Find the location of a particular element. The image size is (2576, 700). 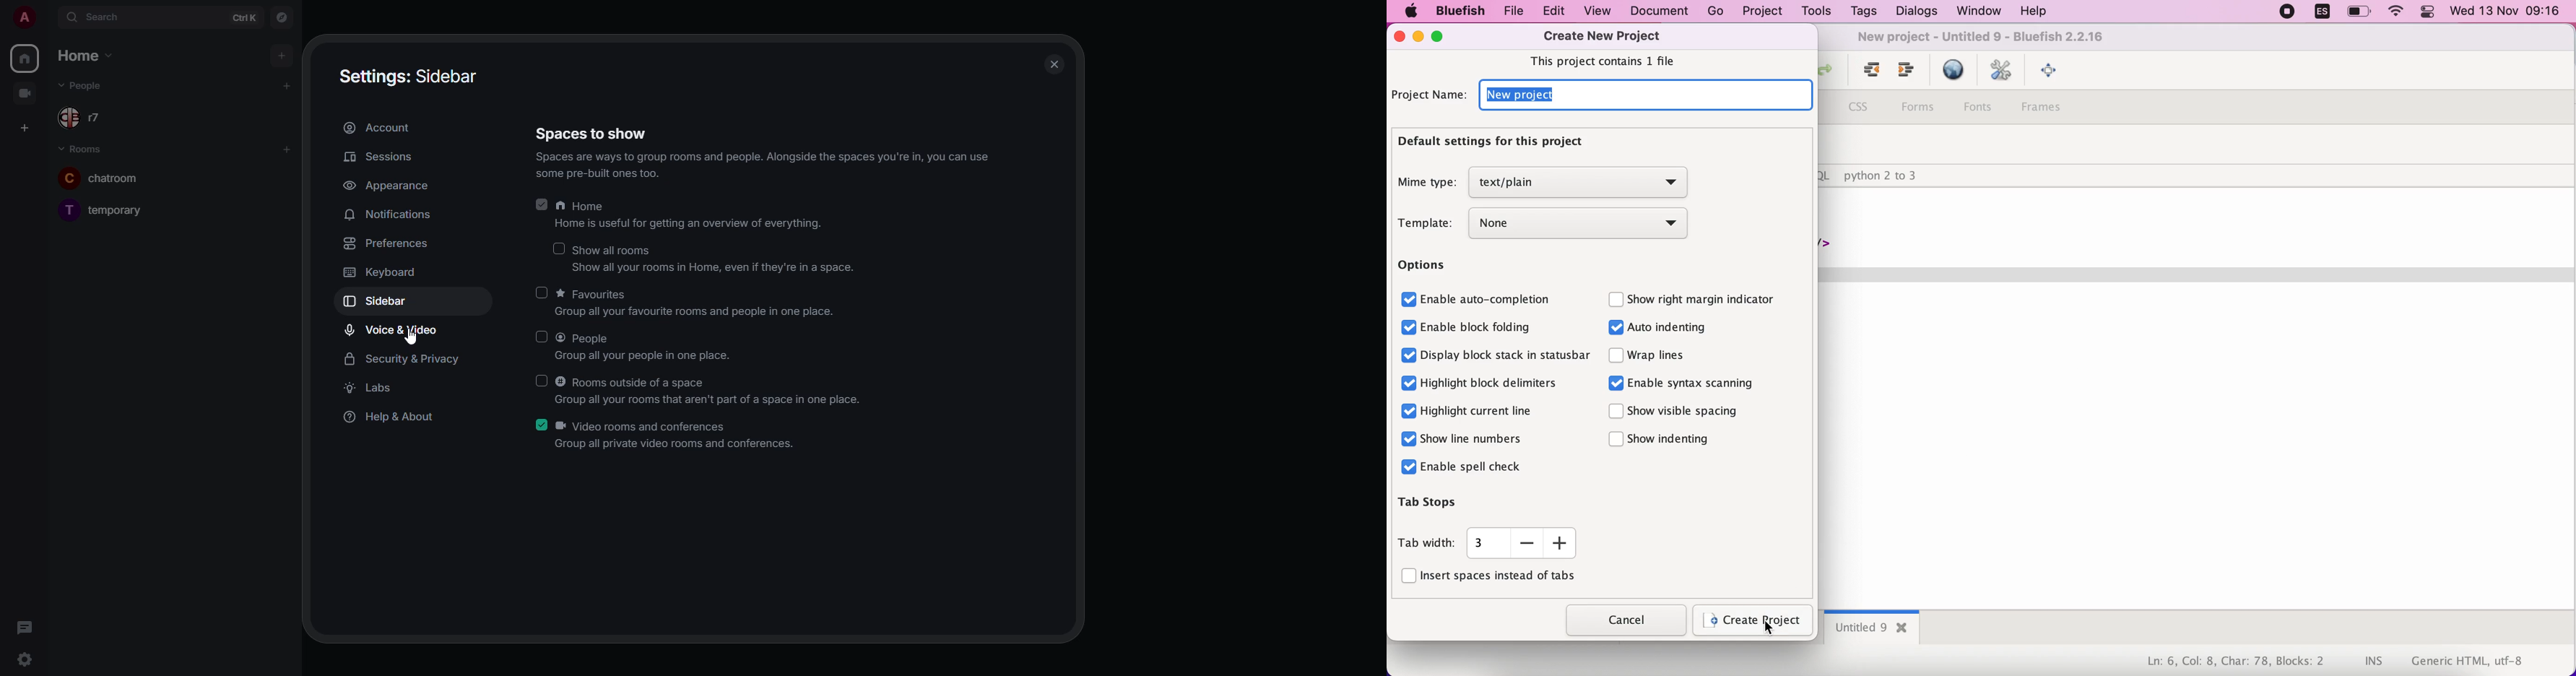

file is located at coordinates (1509, 12).